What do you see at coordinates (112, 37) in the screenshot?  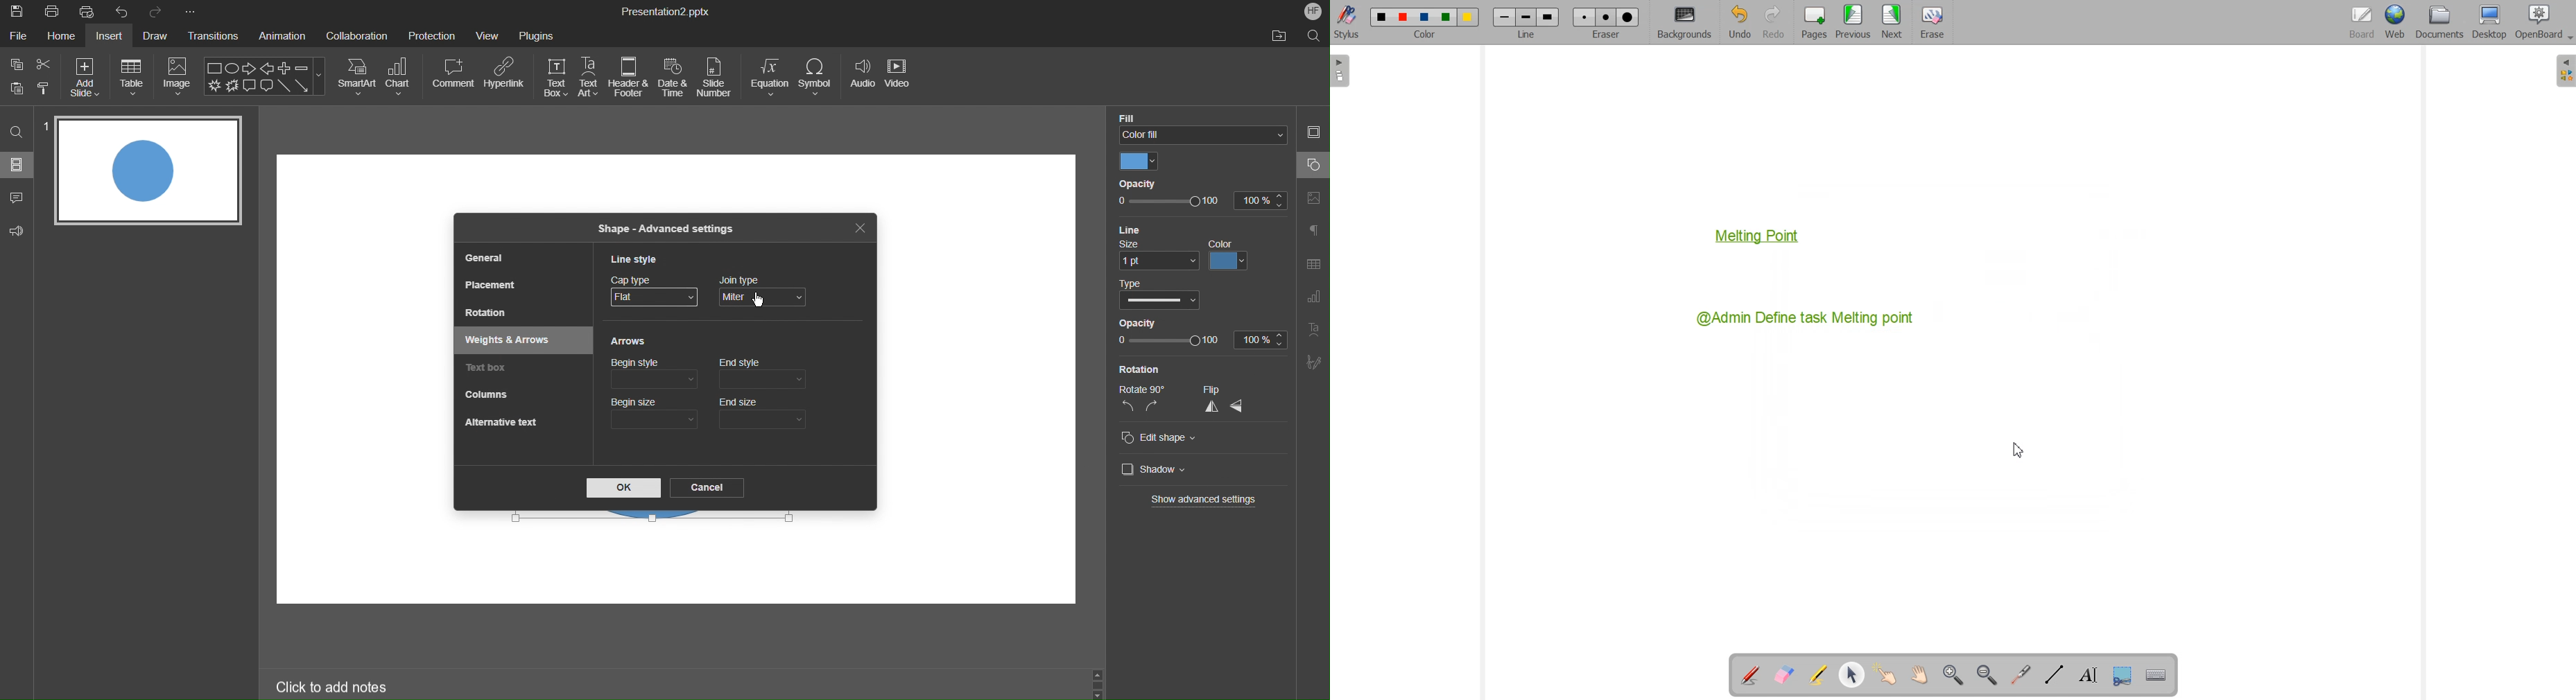 I see `Insert` at bounding box center [112, 37].